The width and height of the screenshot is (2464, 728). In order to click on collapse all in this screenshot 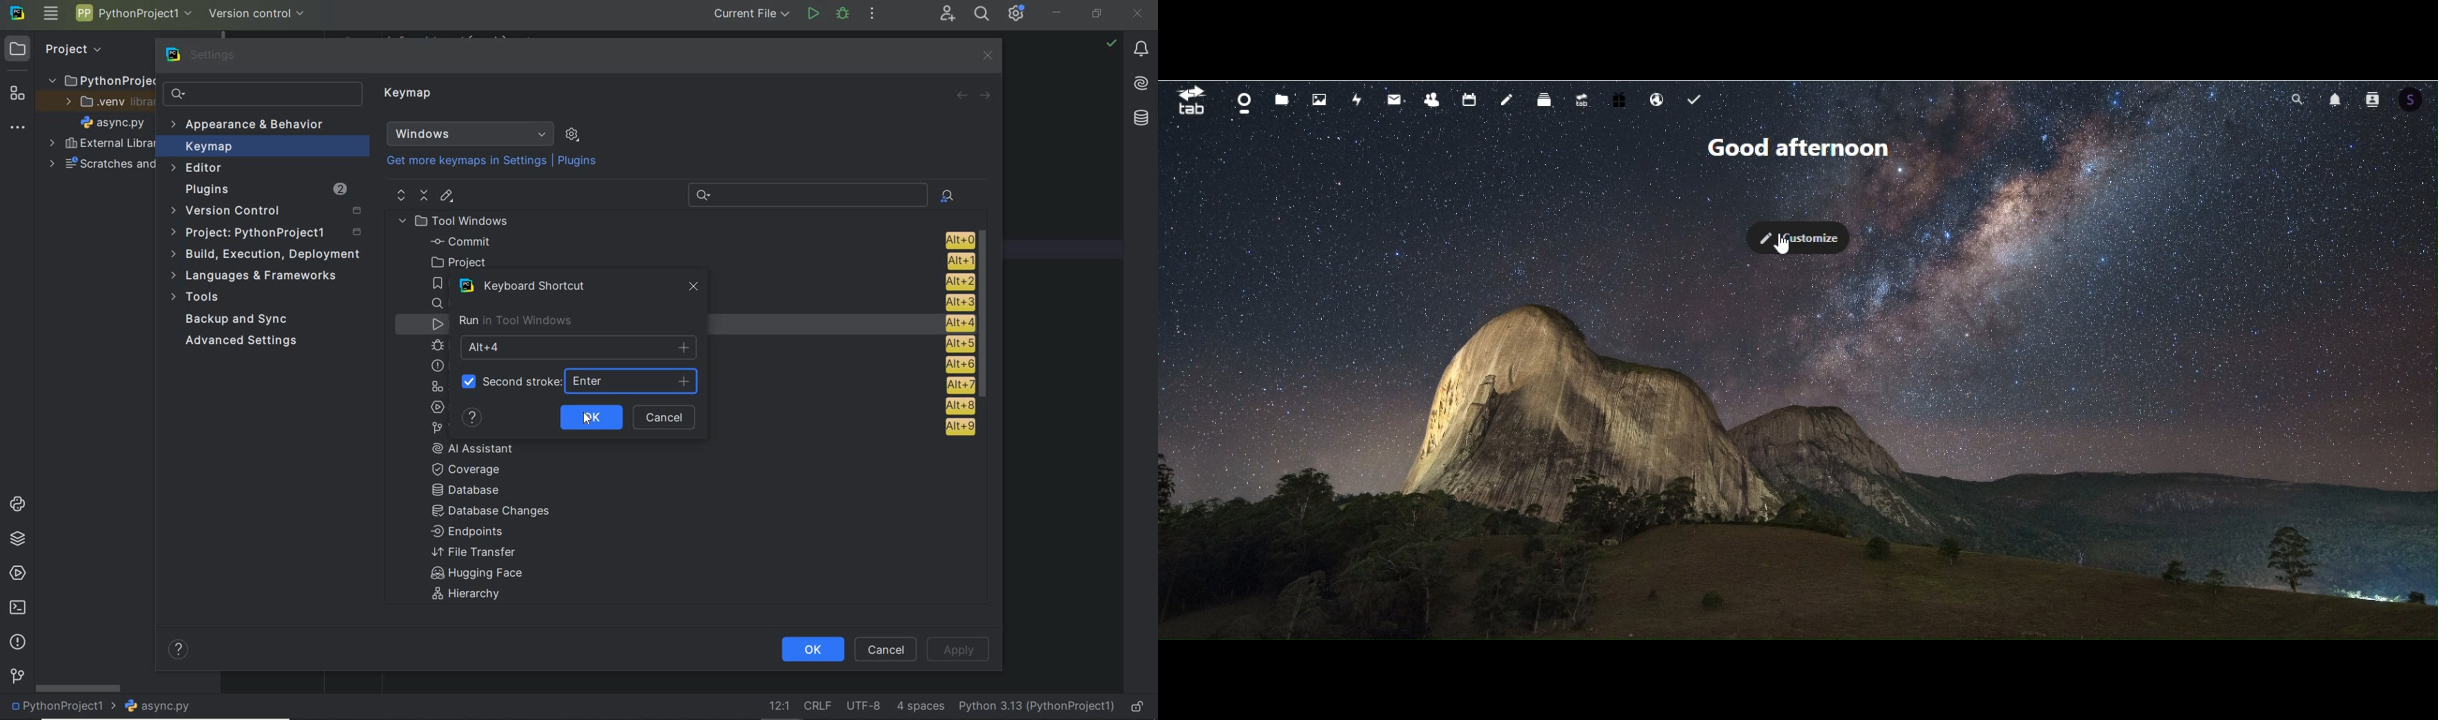, I will do `click(424, 196)`.